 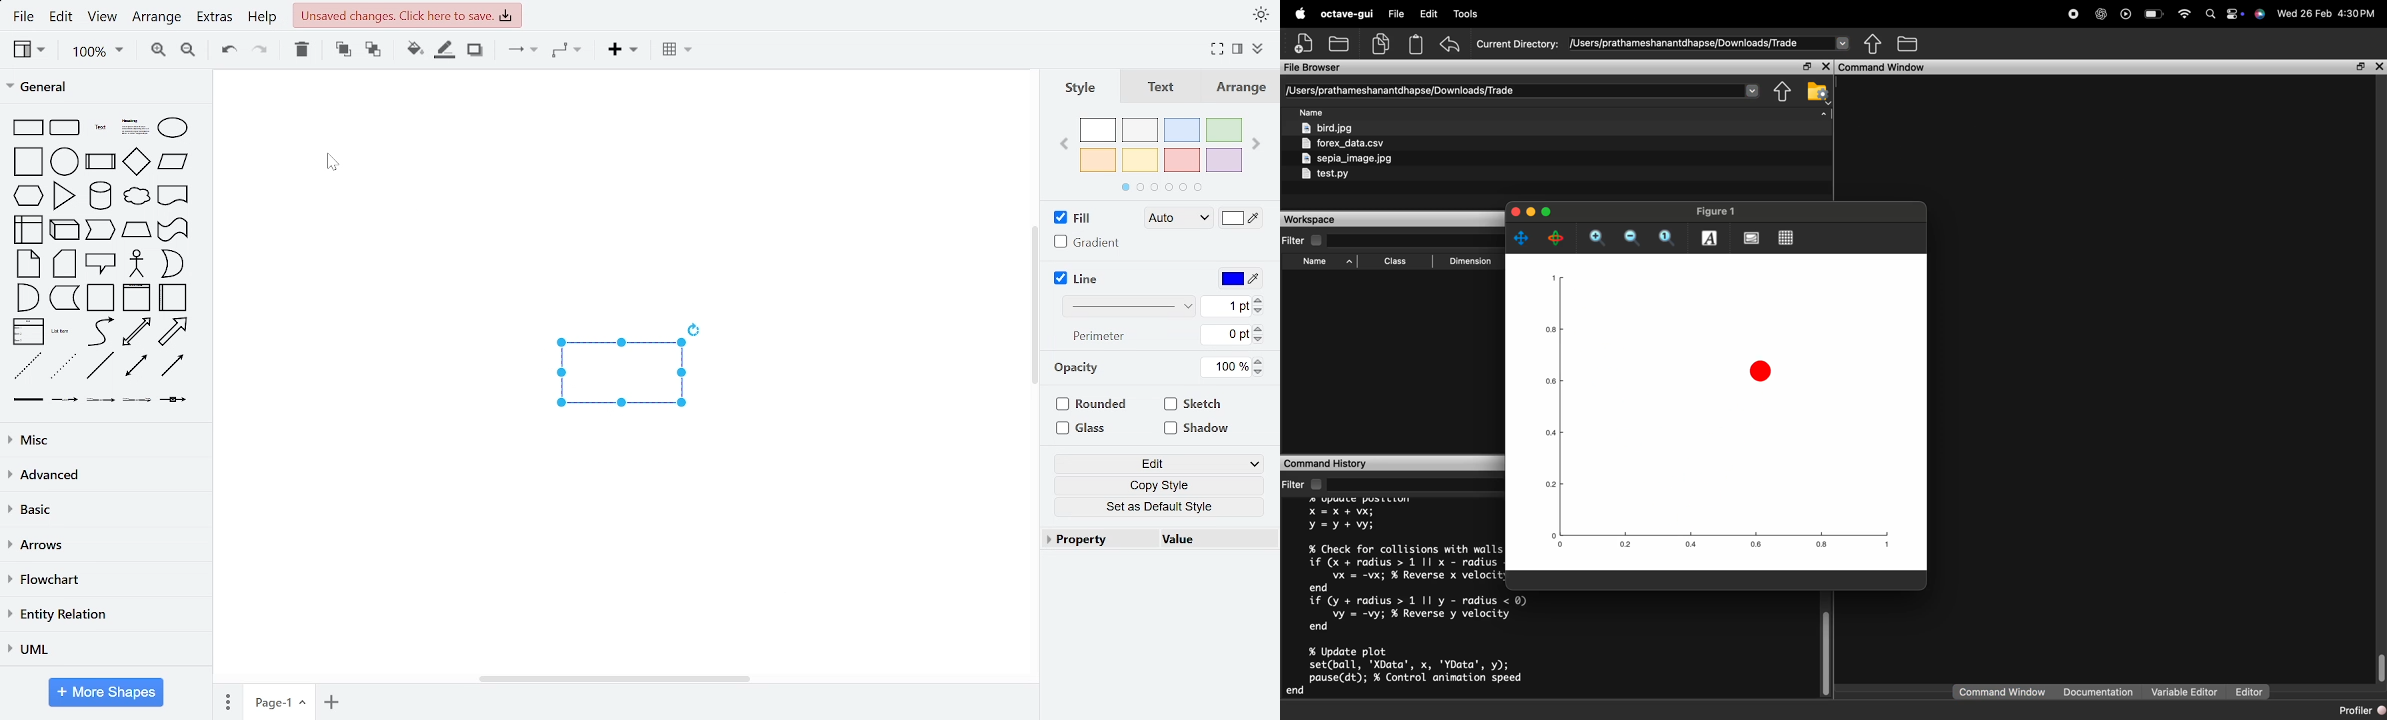 I want to click on pages, so click(x=227, y=701).